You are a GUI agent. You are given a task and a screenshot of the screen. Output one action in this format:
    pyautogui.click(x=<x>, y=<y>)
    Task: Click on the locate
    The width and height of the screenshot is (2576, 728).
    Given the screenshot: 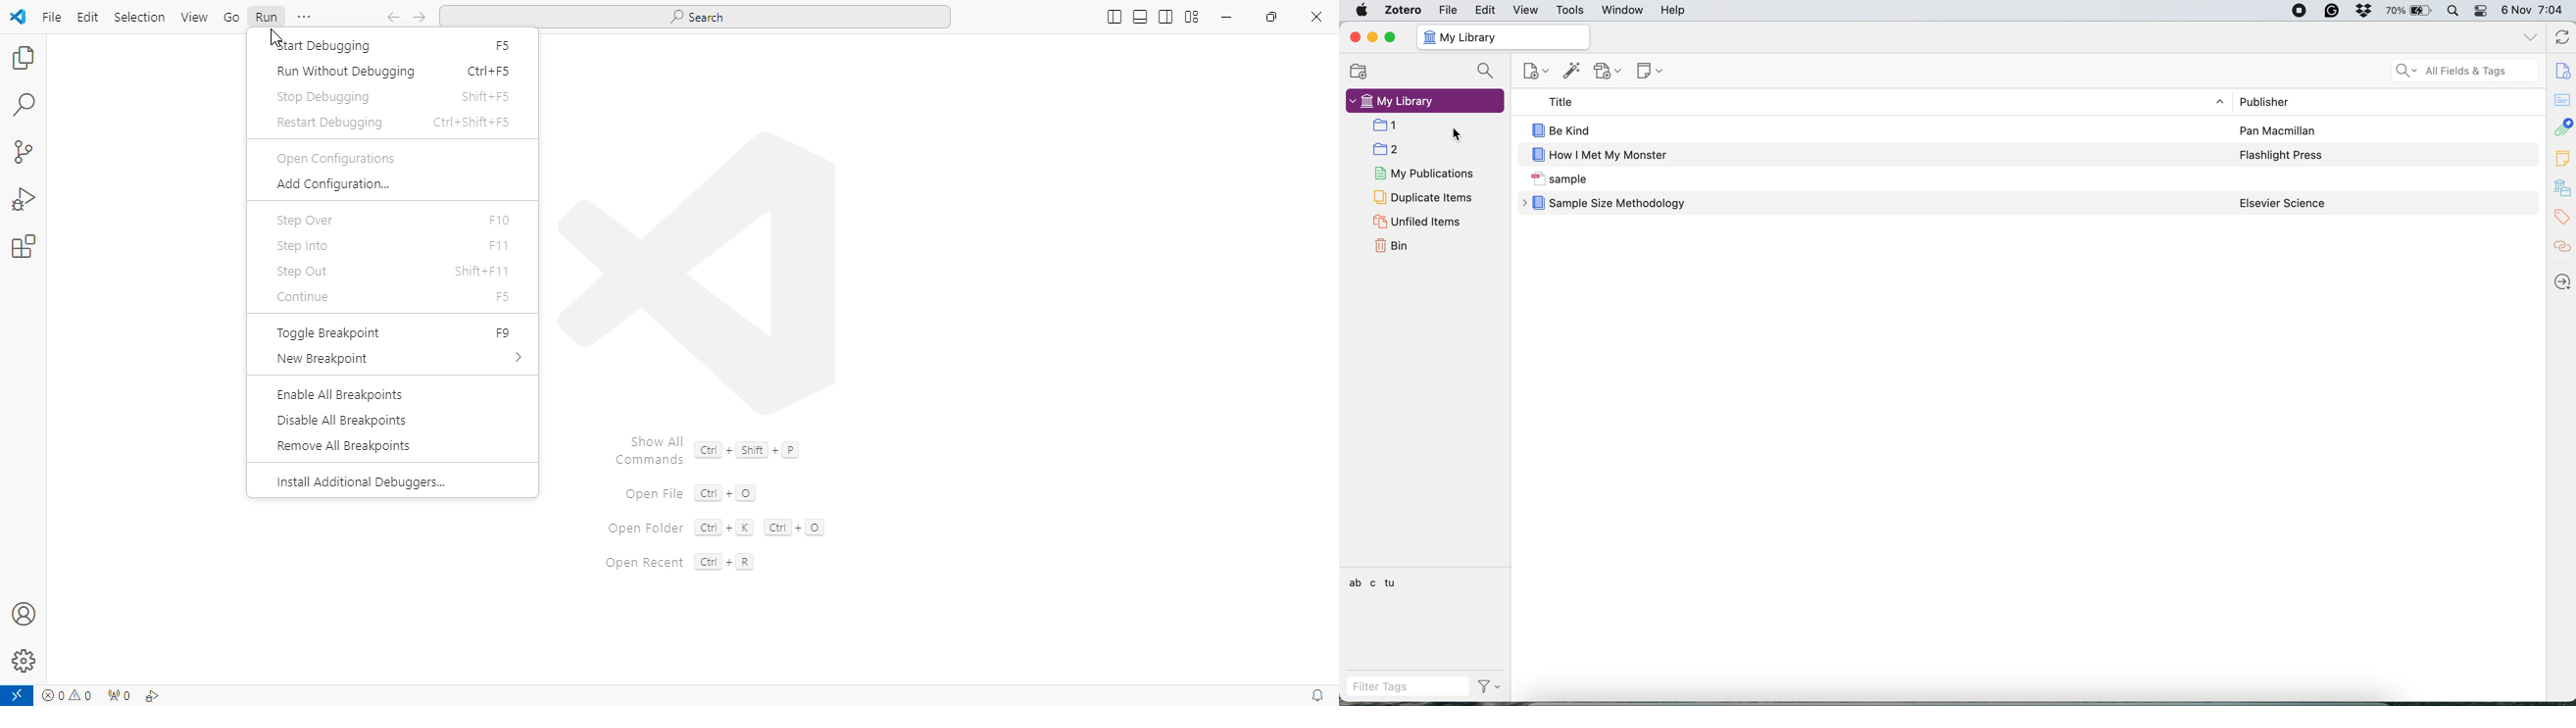 What is the action you would take?
    pyautogui.click(x=2562, y=283)
    